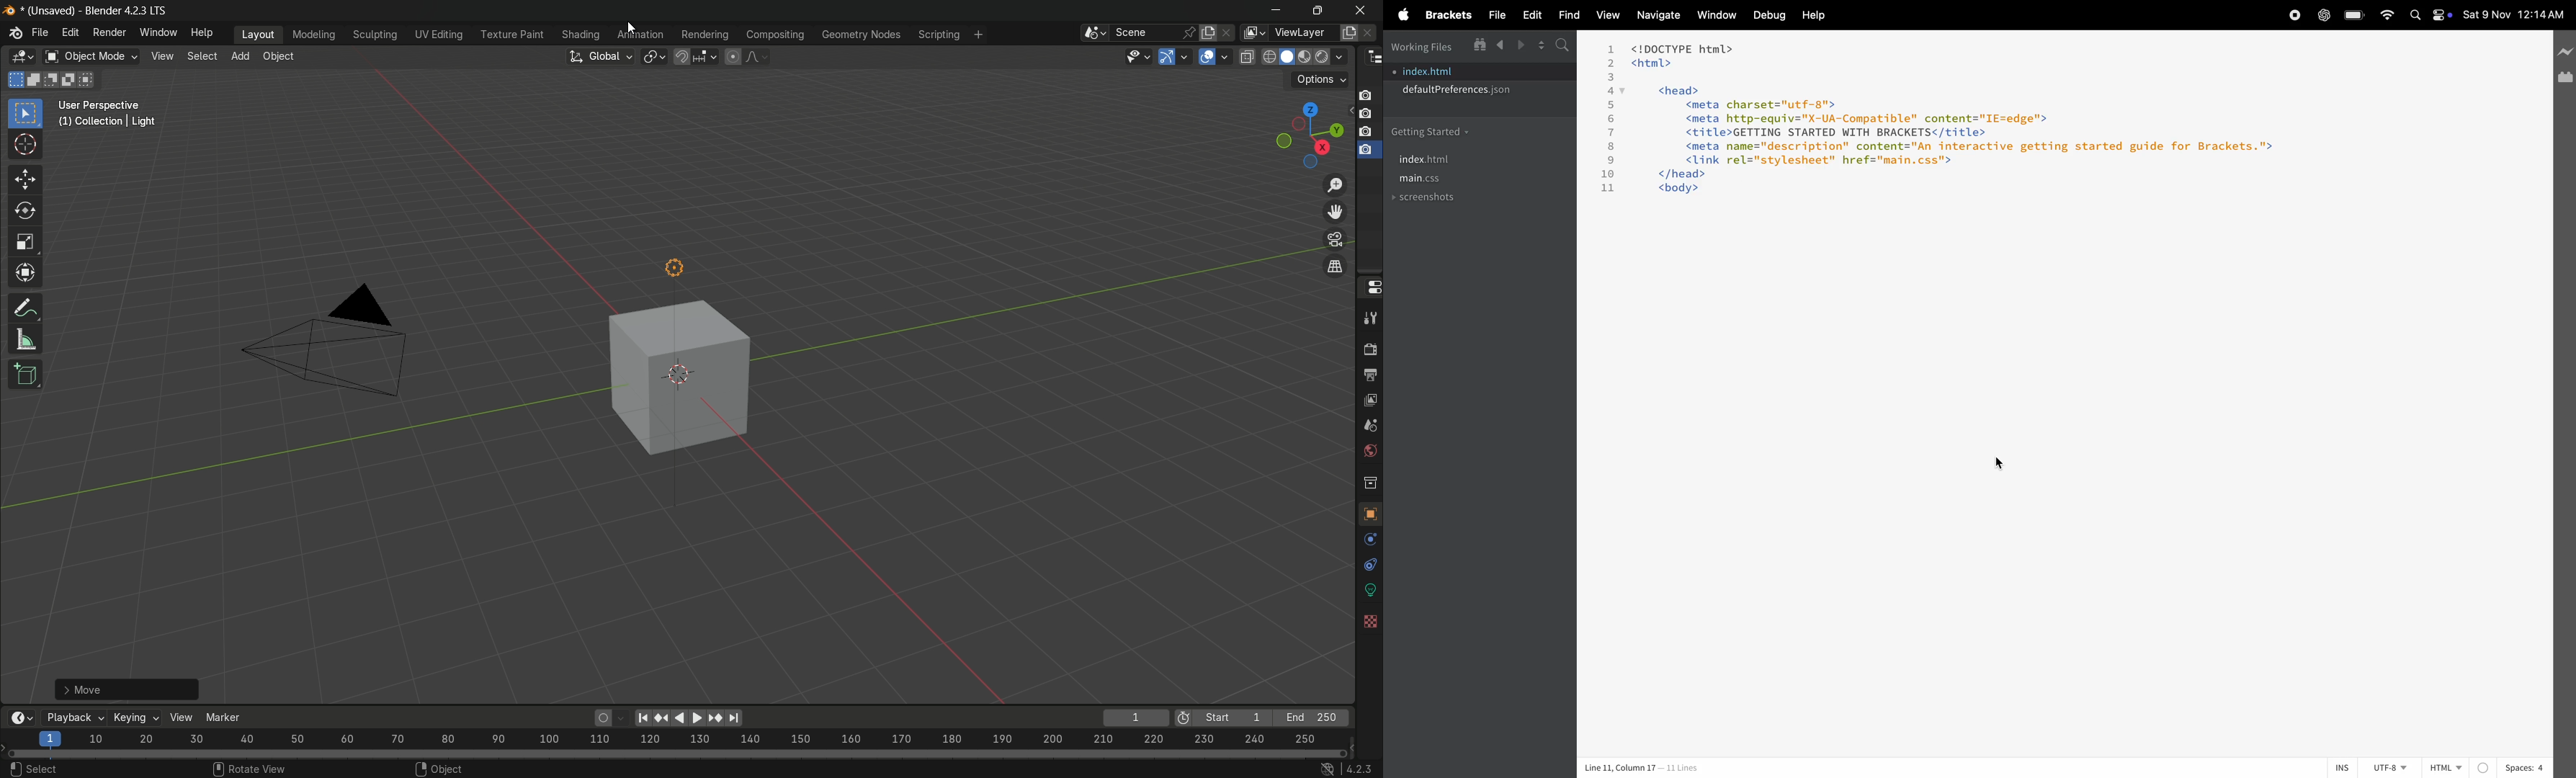  What do you see at coordinates (2342, 768) in the screenshot?
I see `ins` at bounding box center [2342, 768].